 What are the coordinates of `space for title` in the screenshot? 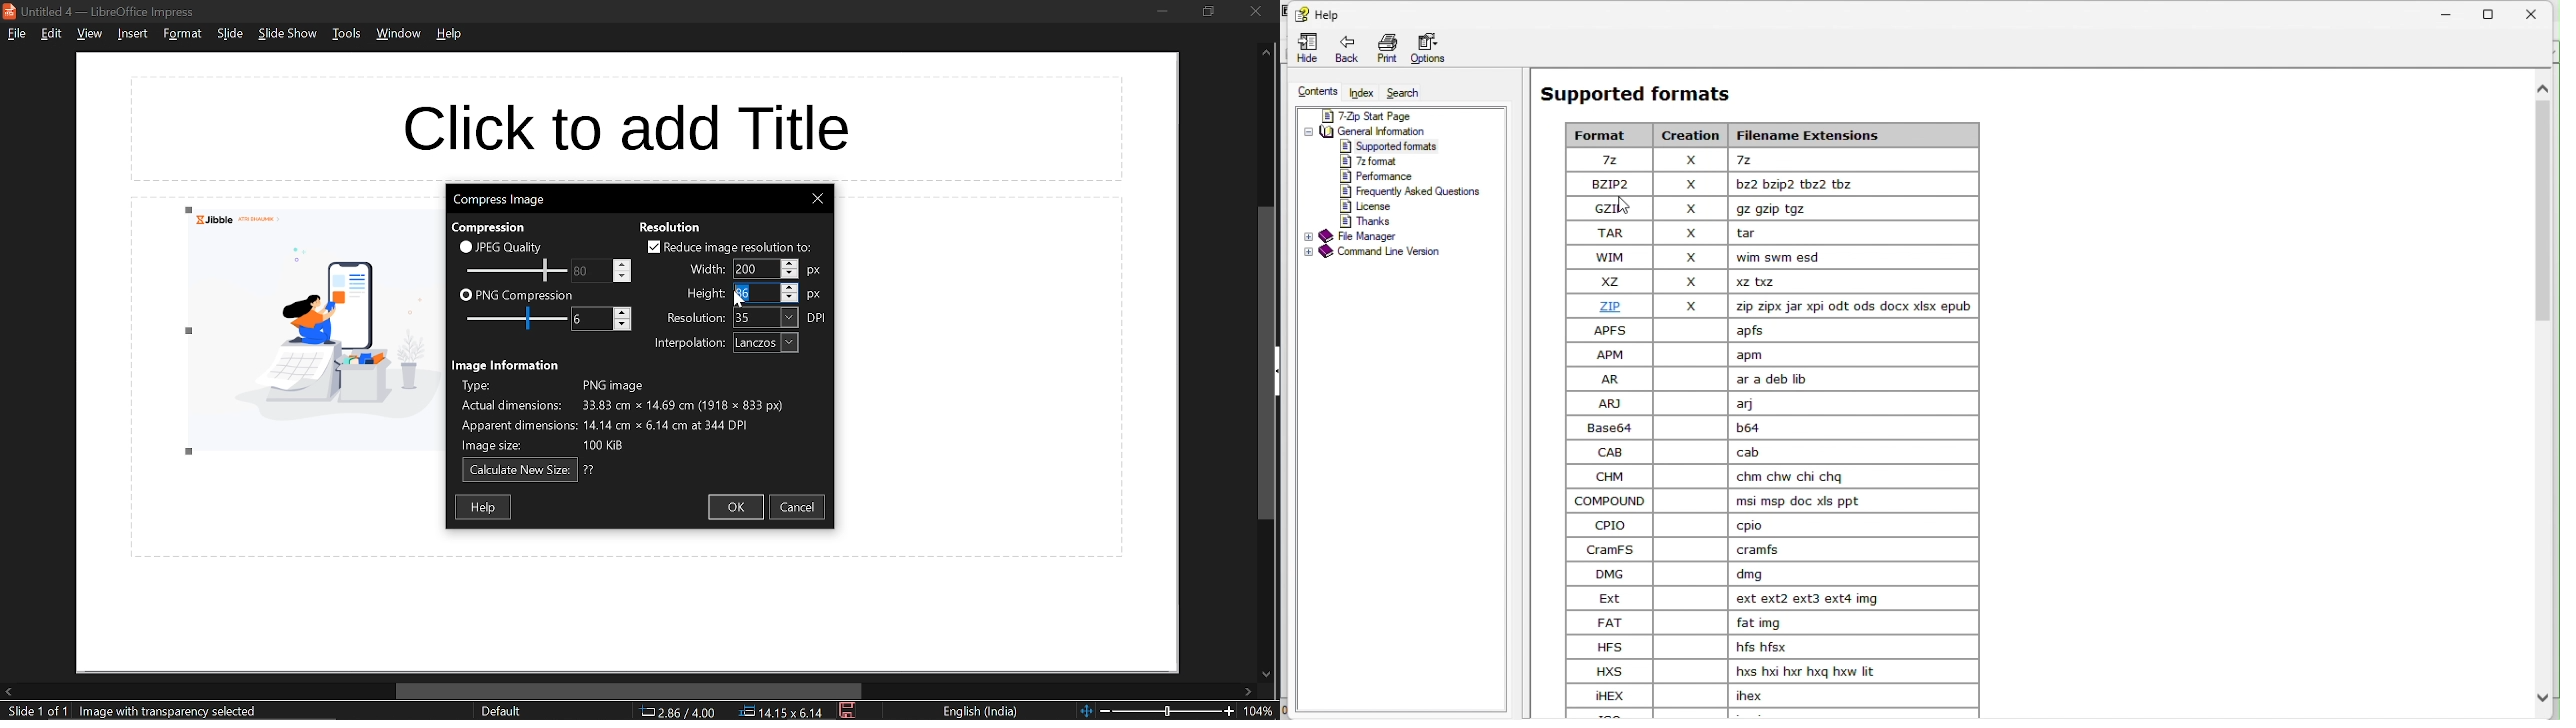 It's located at (625, 127).